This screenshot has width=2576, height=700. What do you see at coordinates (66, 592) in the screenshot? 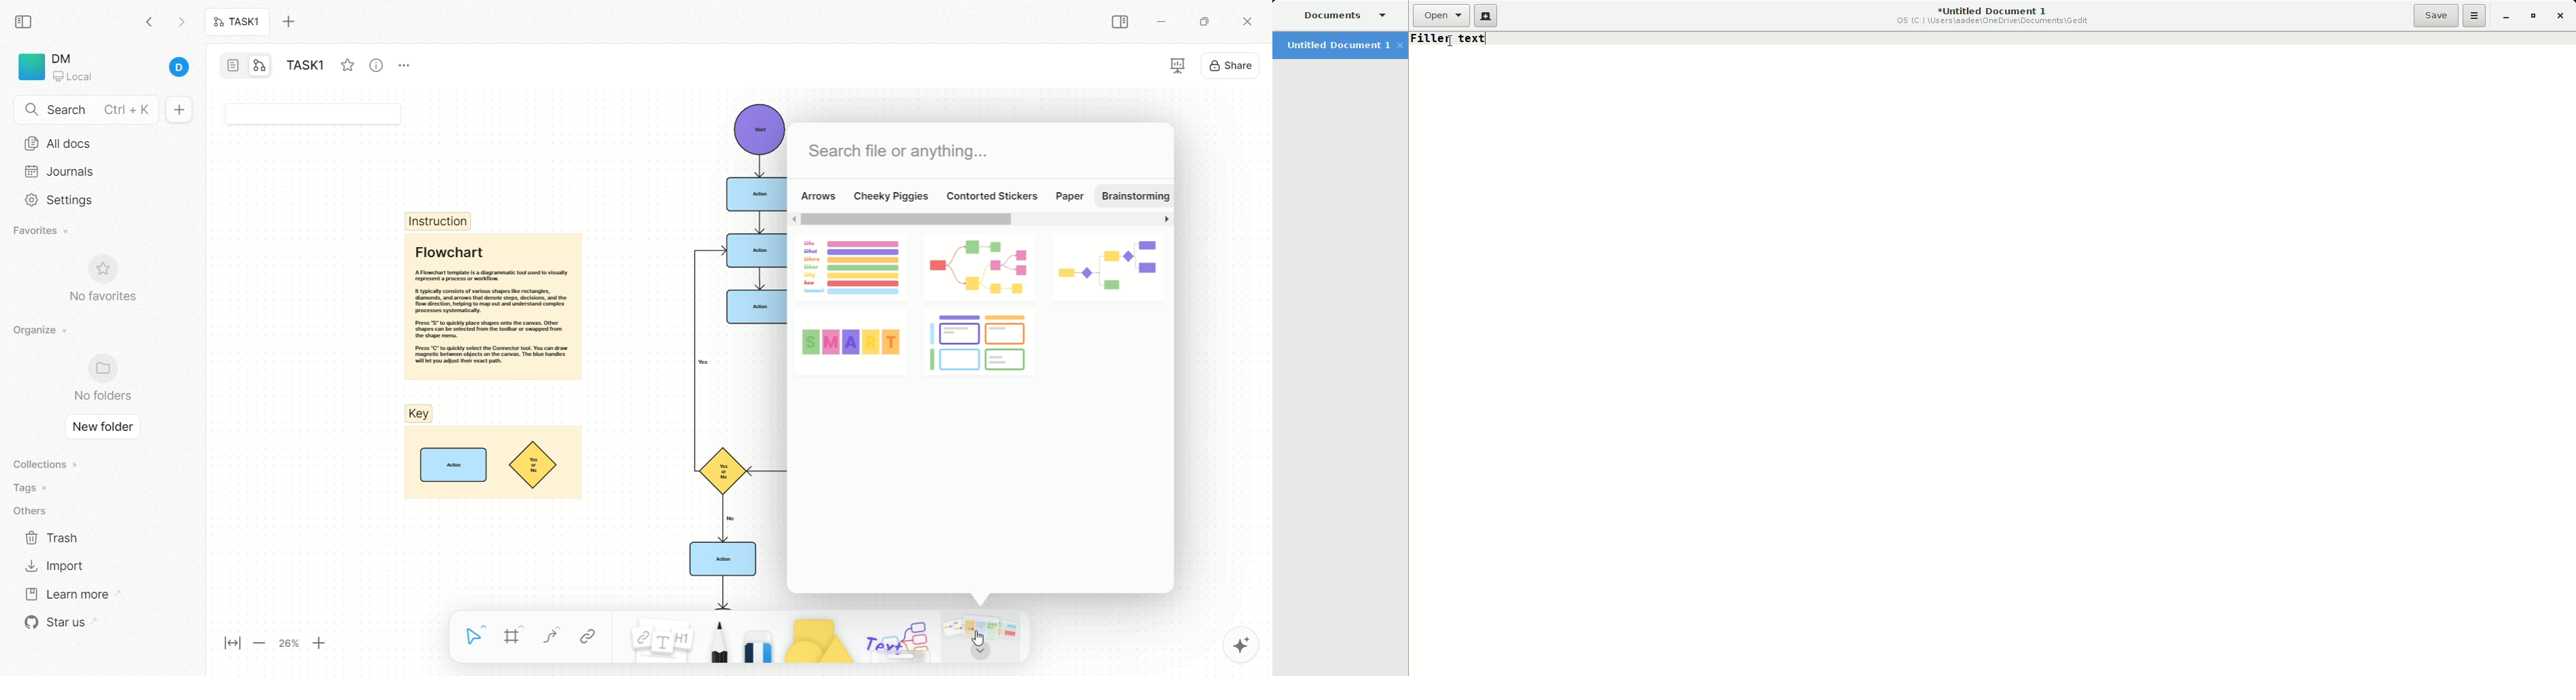
I see `learn more` at bounding box center [66, 592].